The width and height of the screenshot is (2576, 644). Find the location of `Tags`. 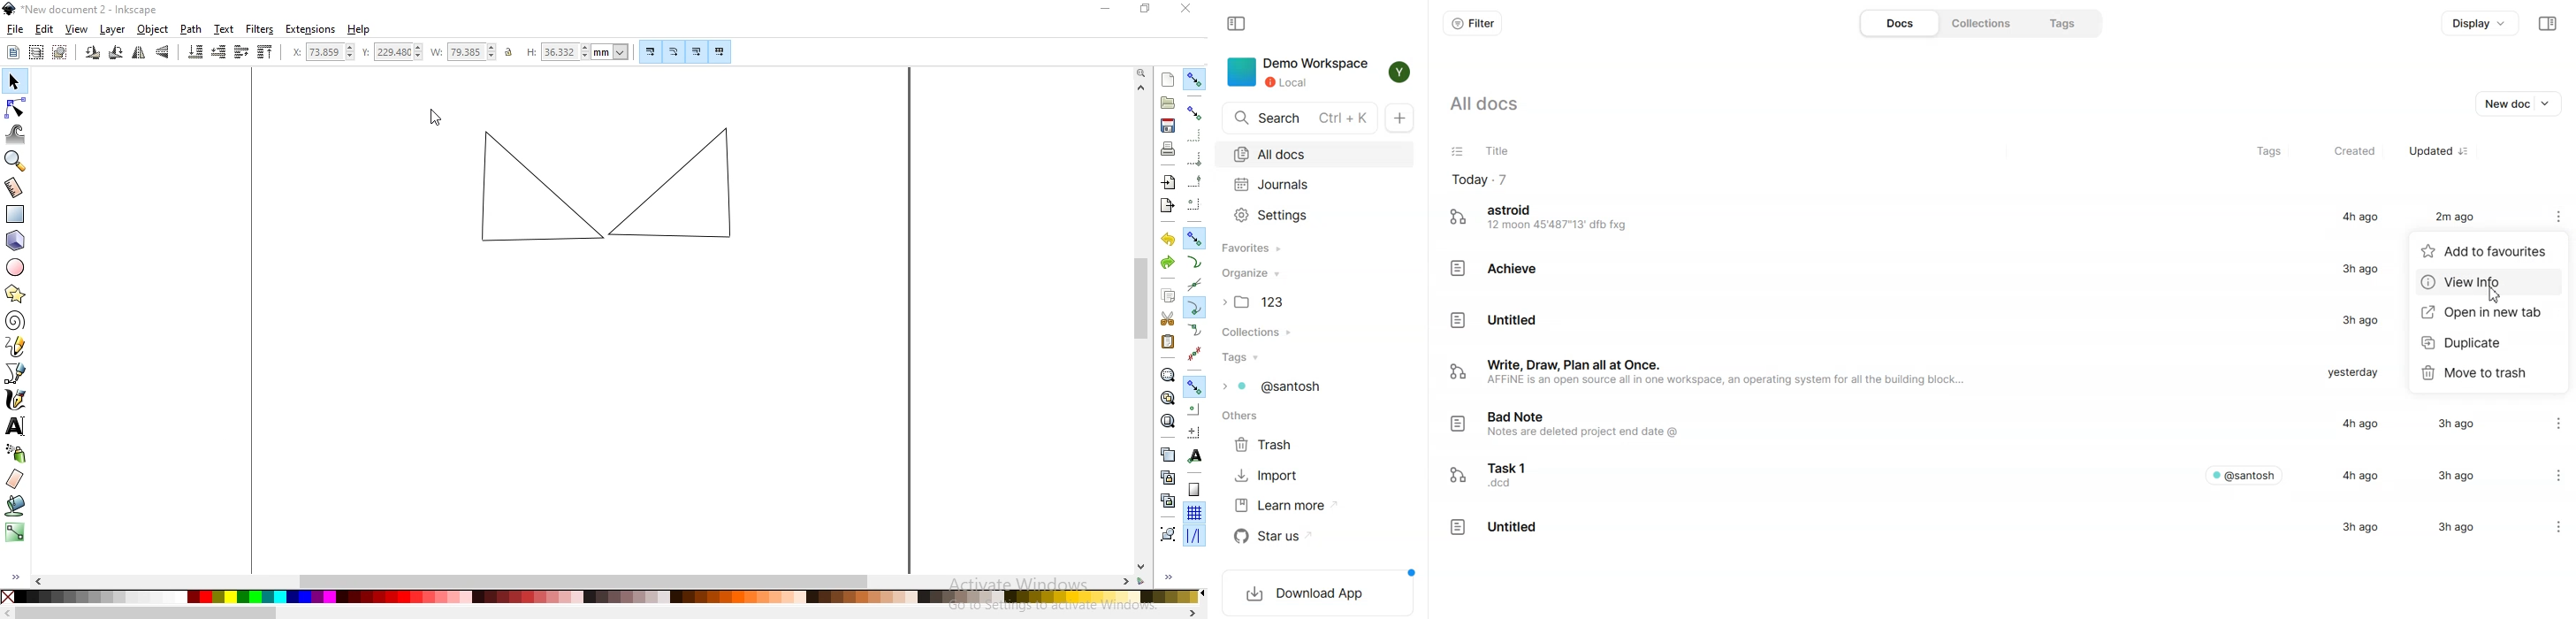

Tags is located at coordinates (1314, 358).